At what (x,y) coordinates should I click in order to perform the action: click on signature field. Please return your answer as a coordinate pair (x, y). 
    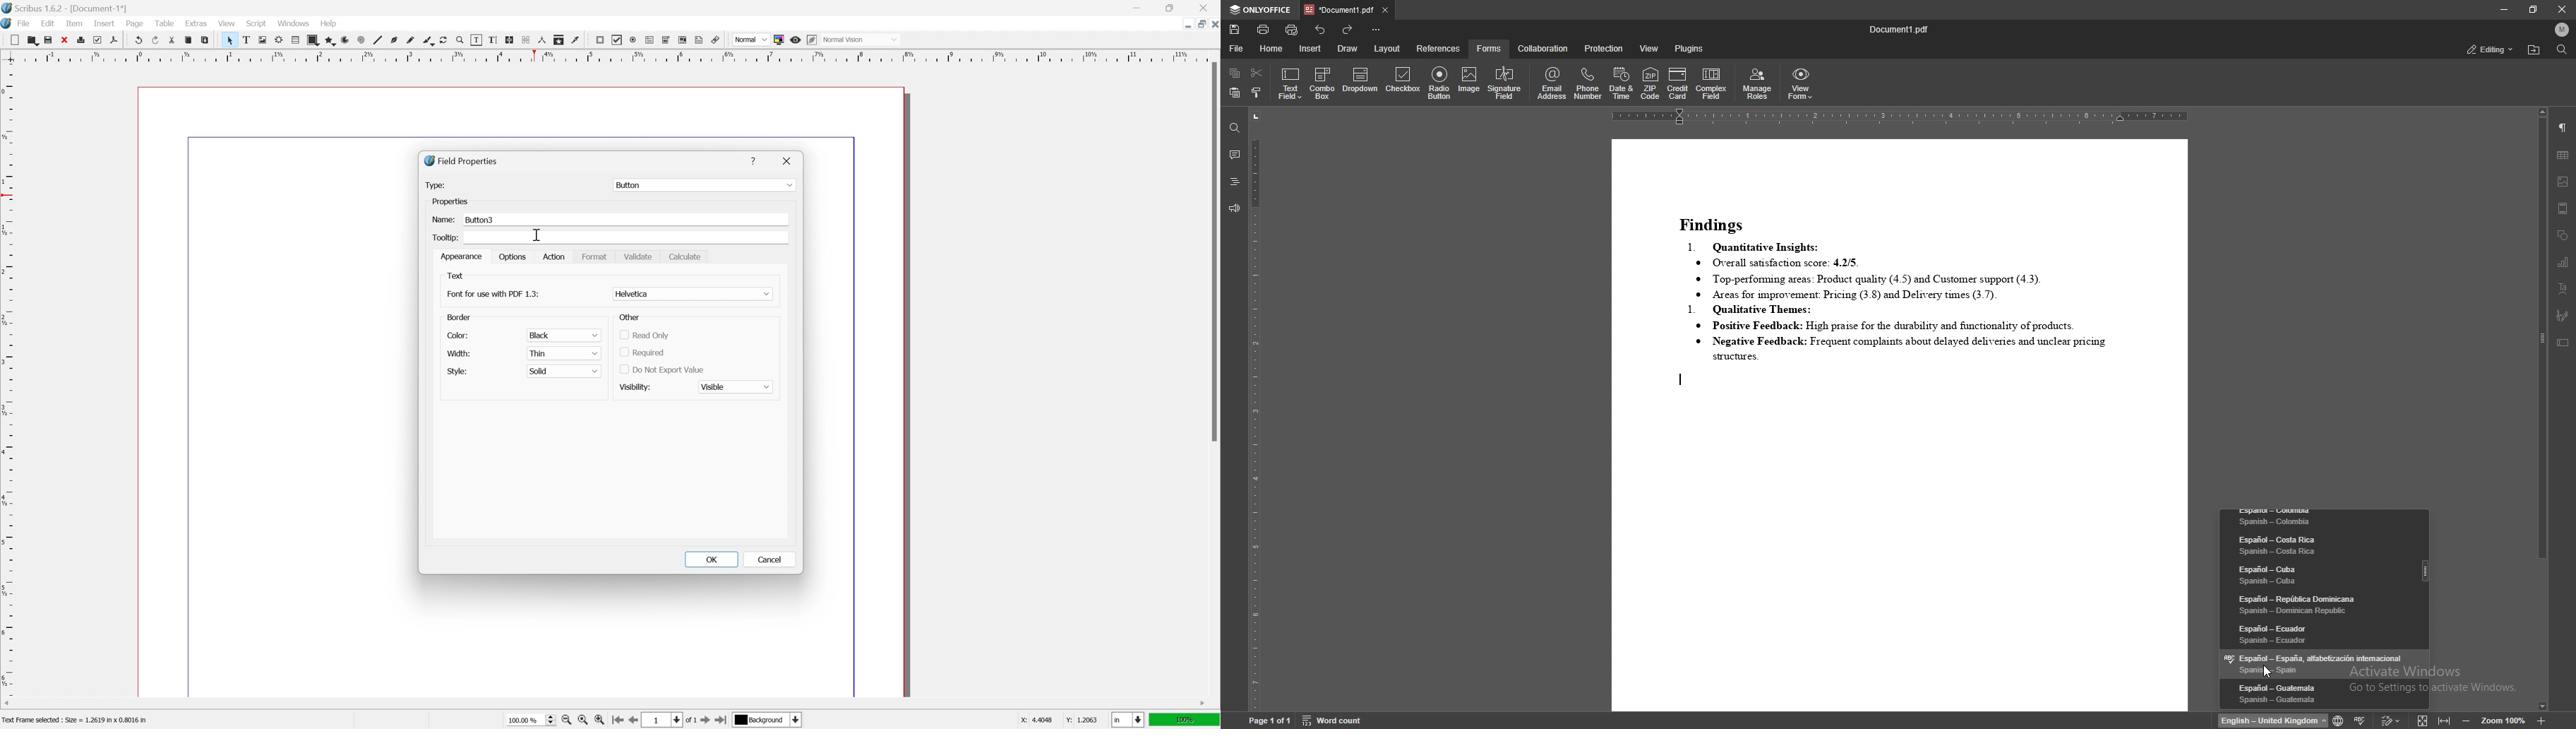
    Looking at the image, I should click on (1504, 84).